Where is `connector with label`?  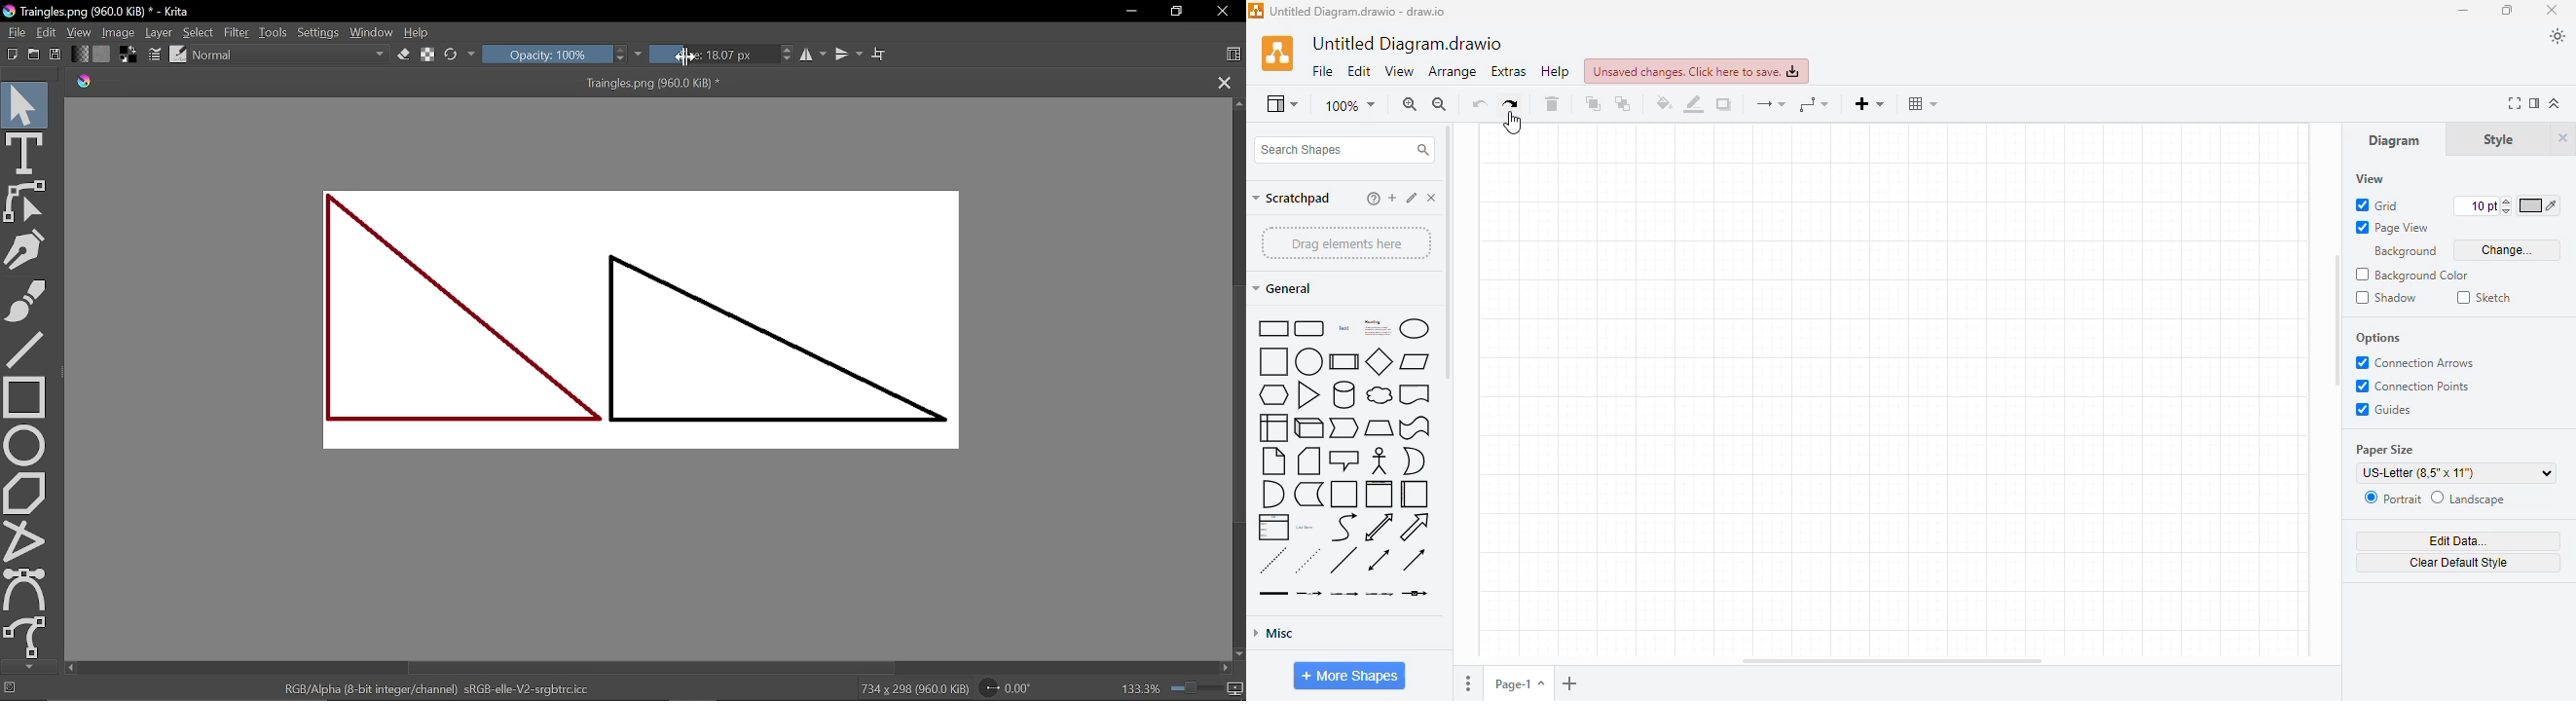 connector with label is located at coordinates (1309, 593).